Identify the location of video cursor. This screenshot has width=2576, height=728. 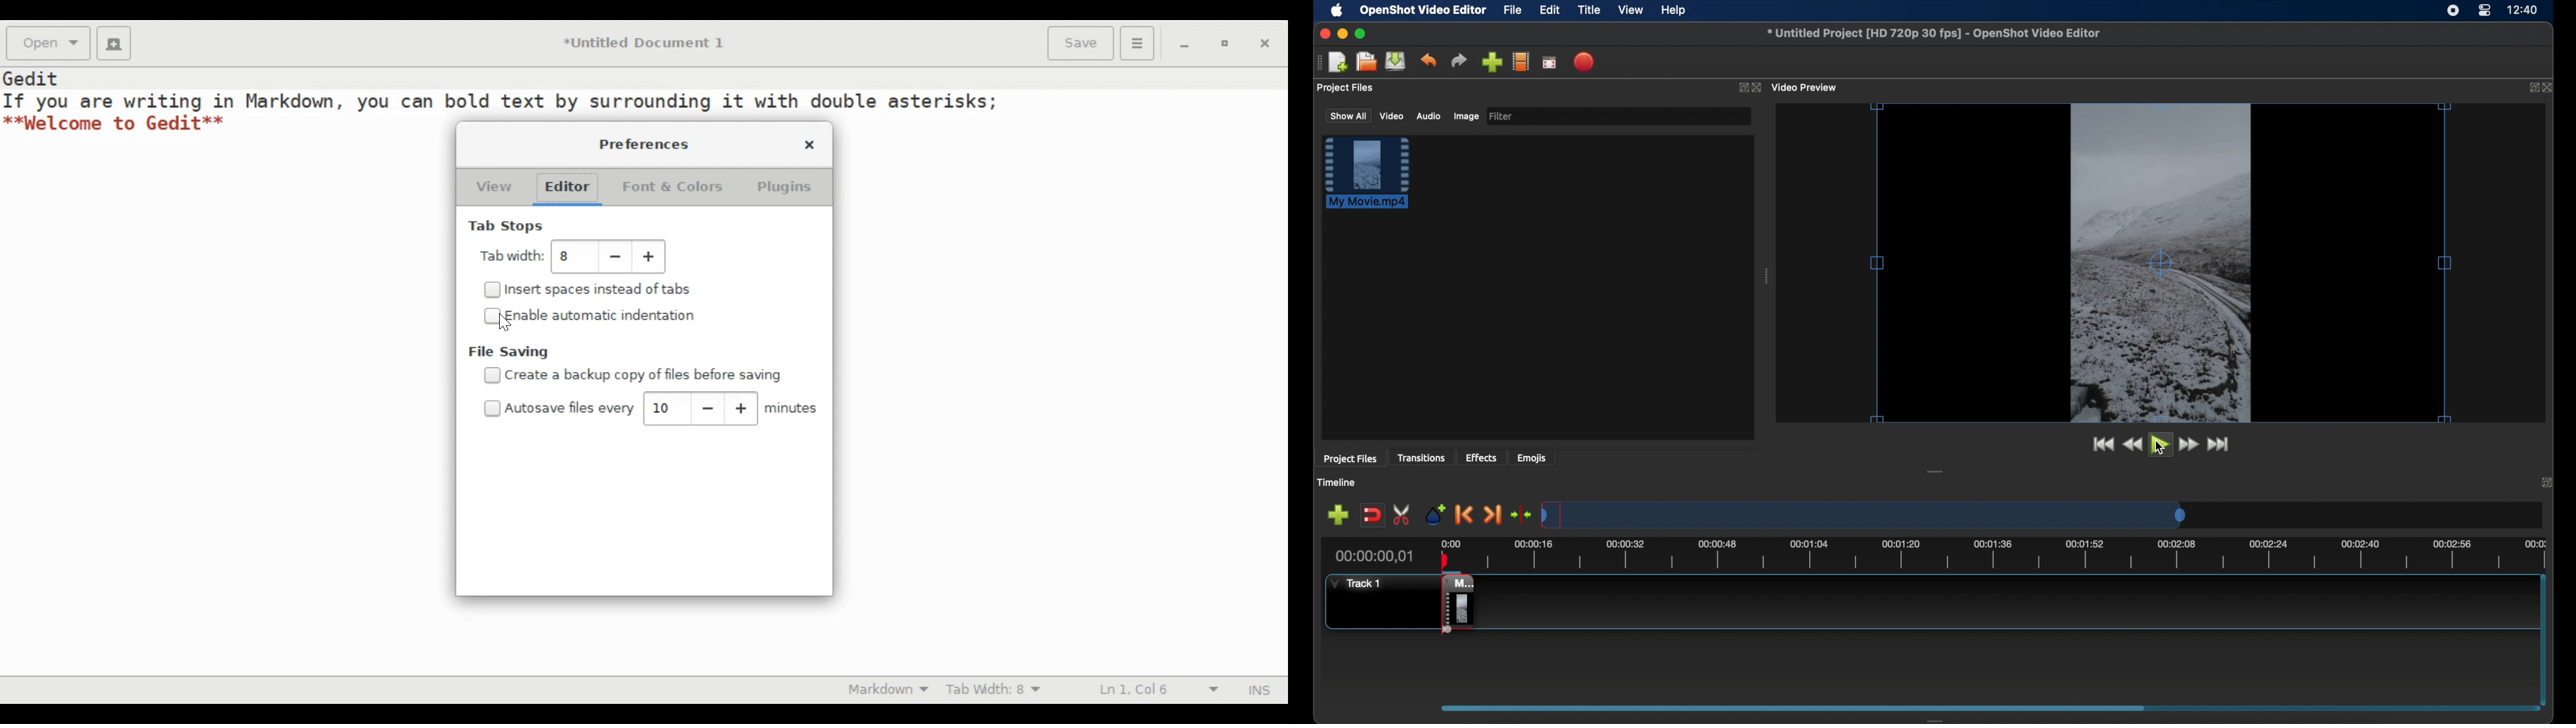
(2160, 259).